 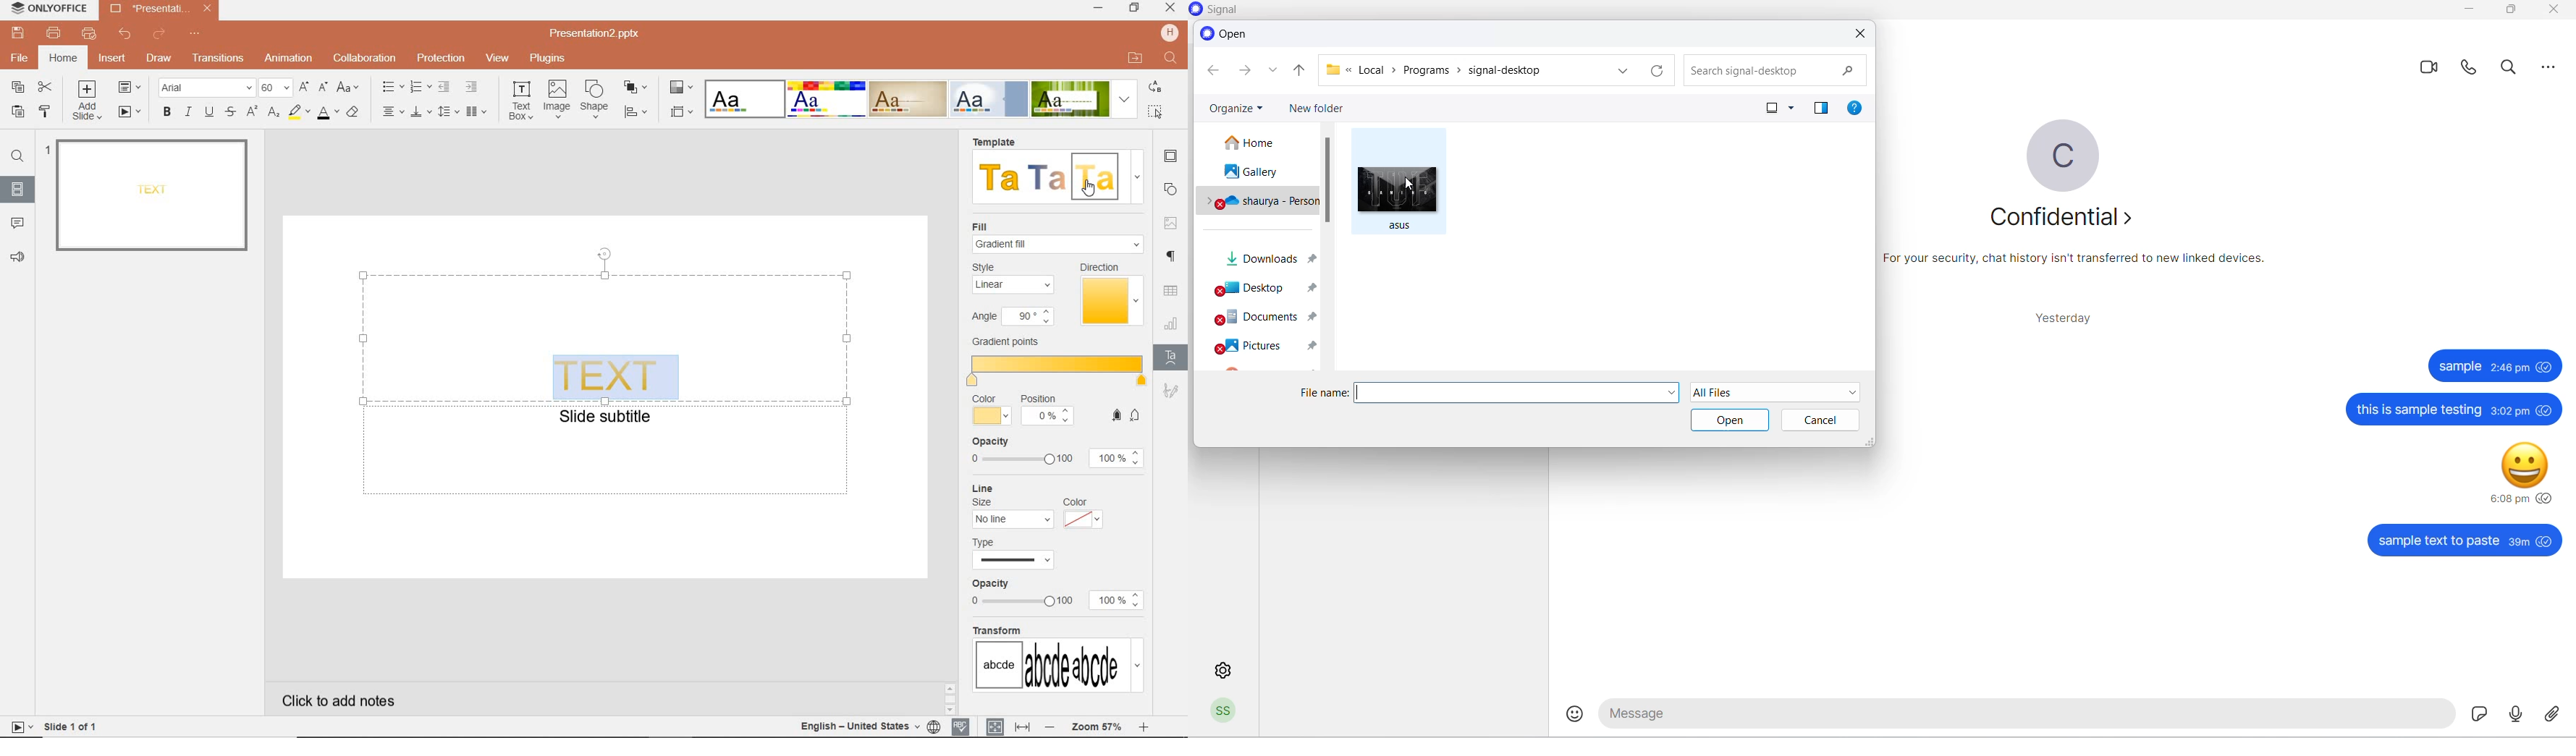 I want to click on opacity, so click(x=1060, y=598).